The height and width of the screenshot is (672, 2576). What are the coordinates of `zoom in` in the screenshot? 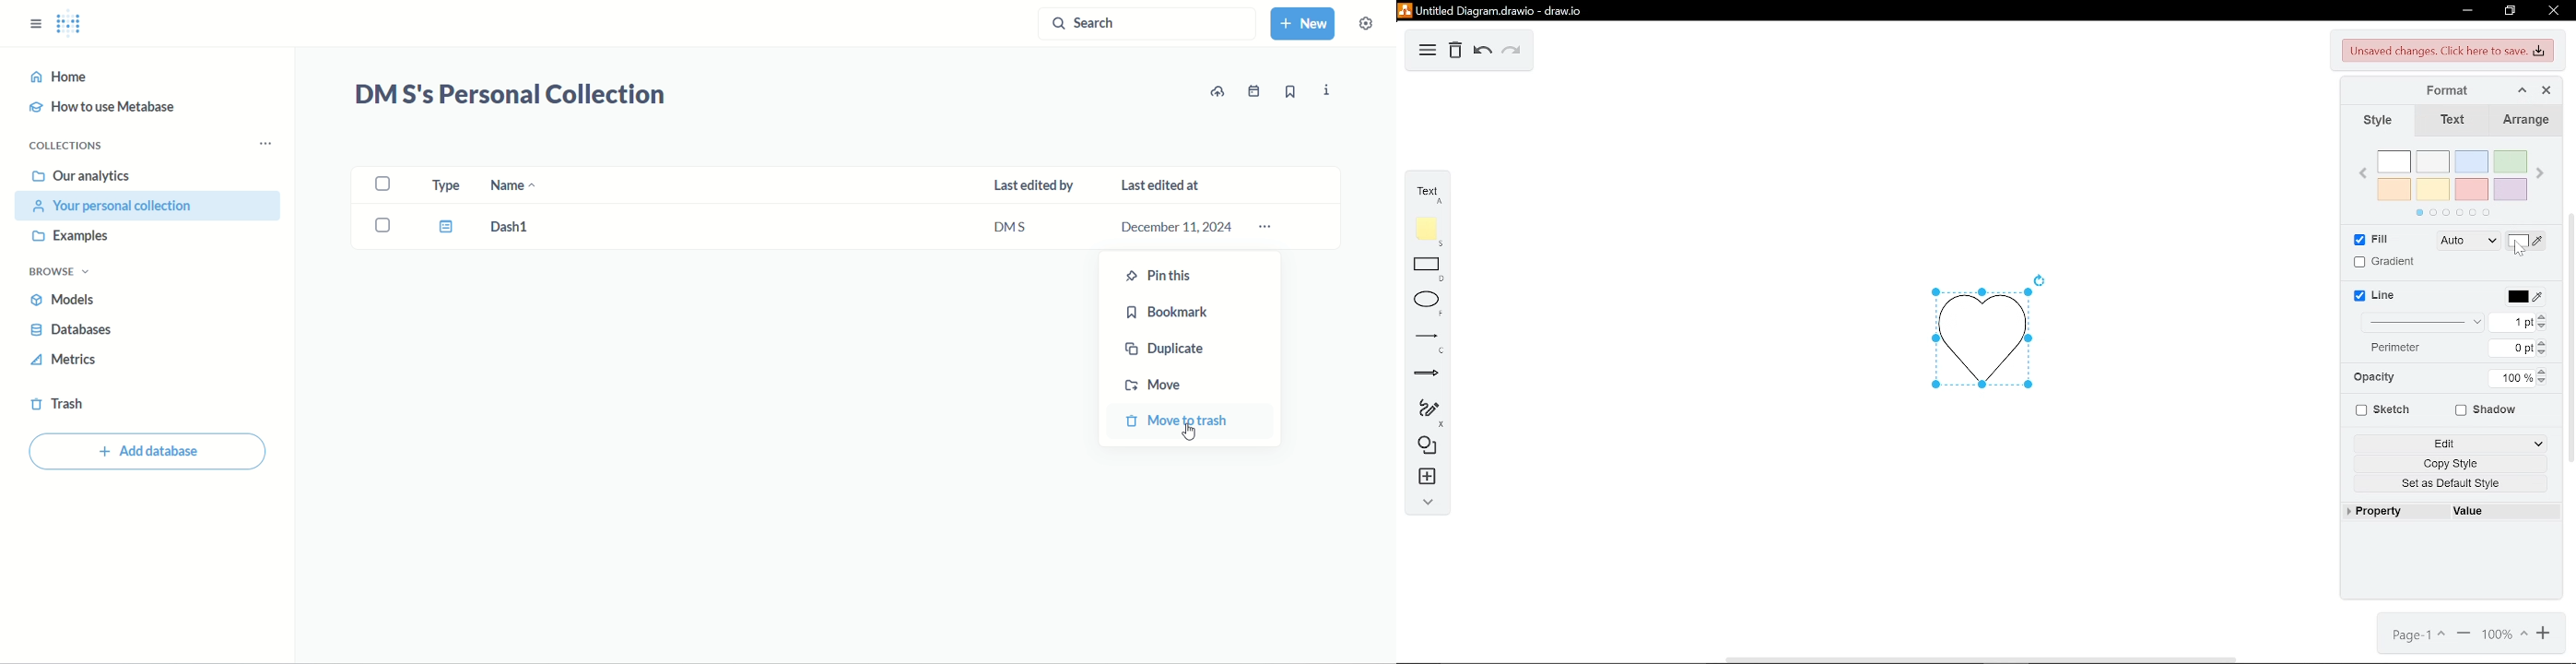 It's located at (2545, 634).